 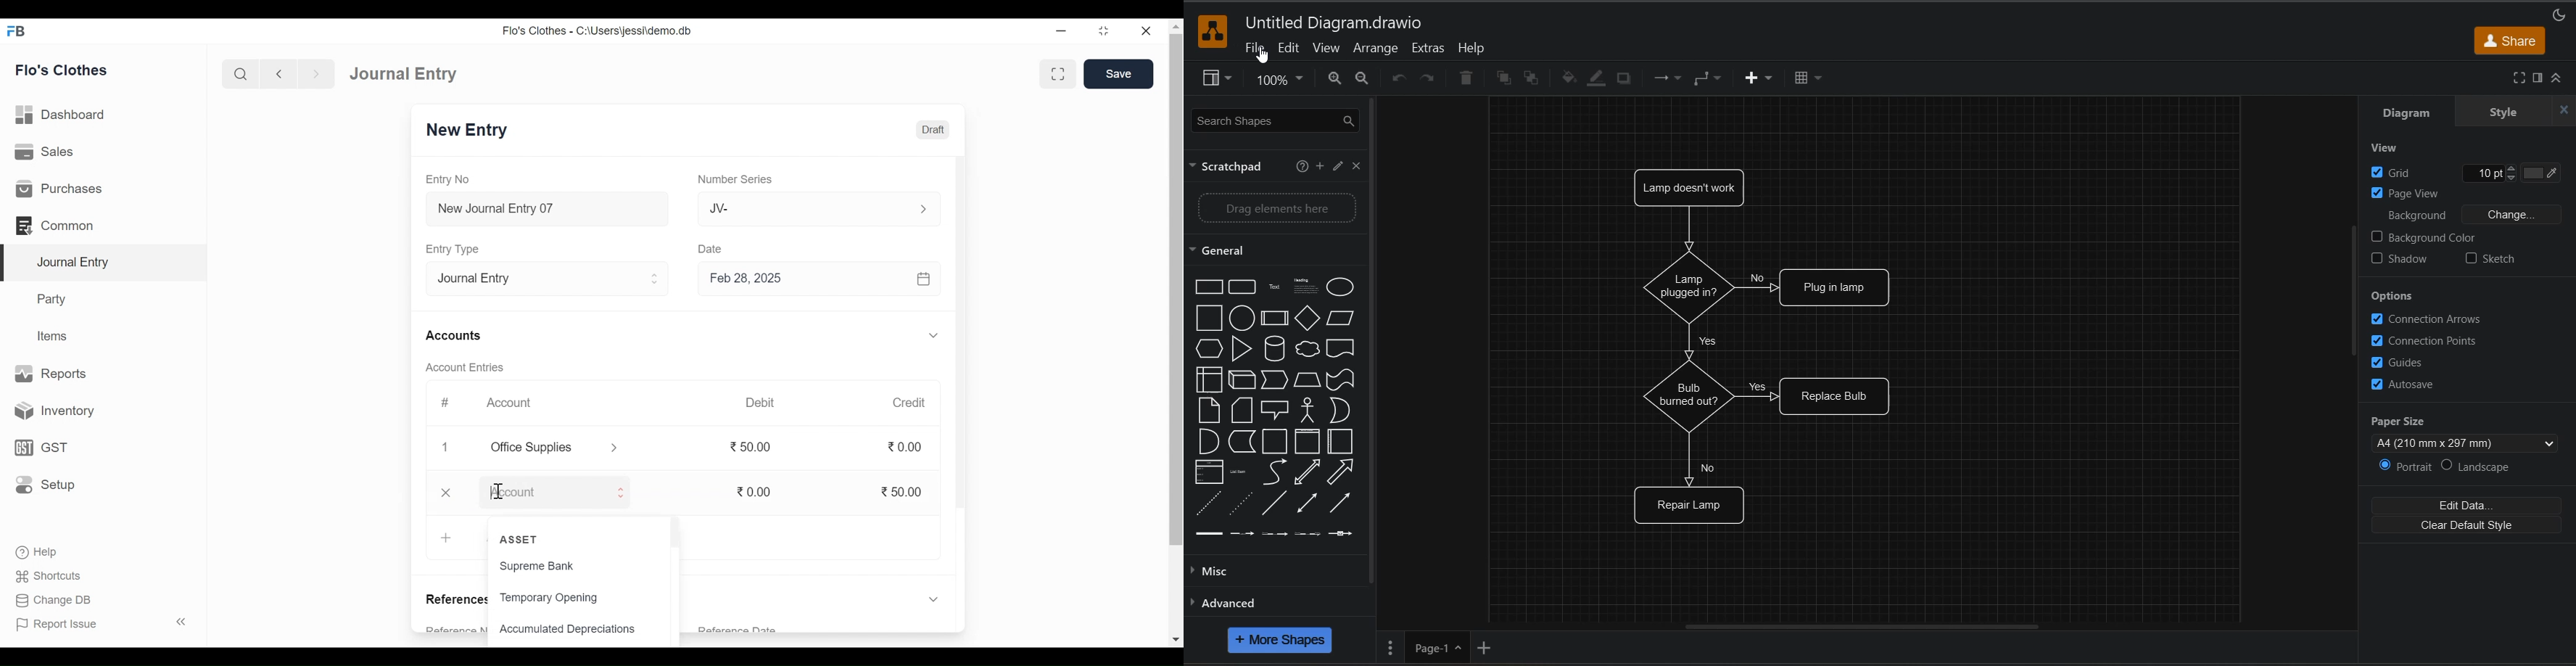 I want to click on Items, so click(x=54, y=336).